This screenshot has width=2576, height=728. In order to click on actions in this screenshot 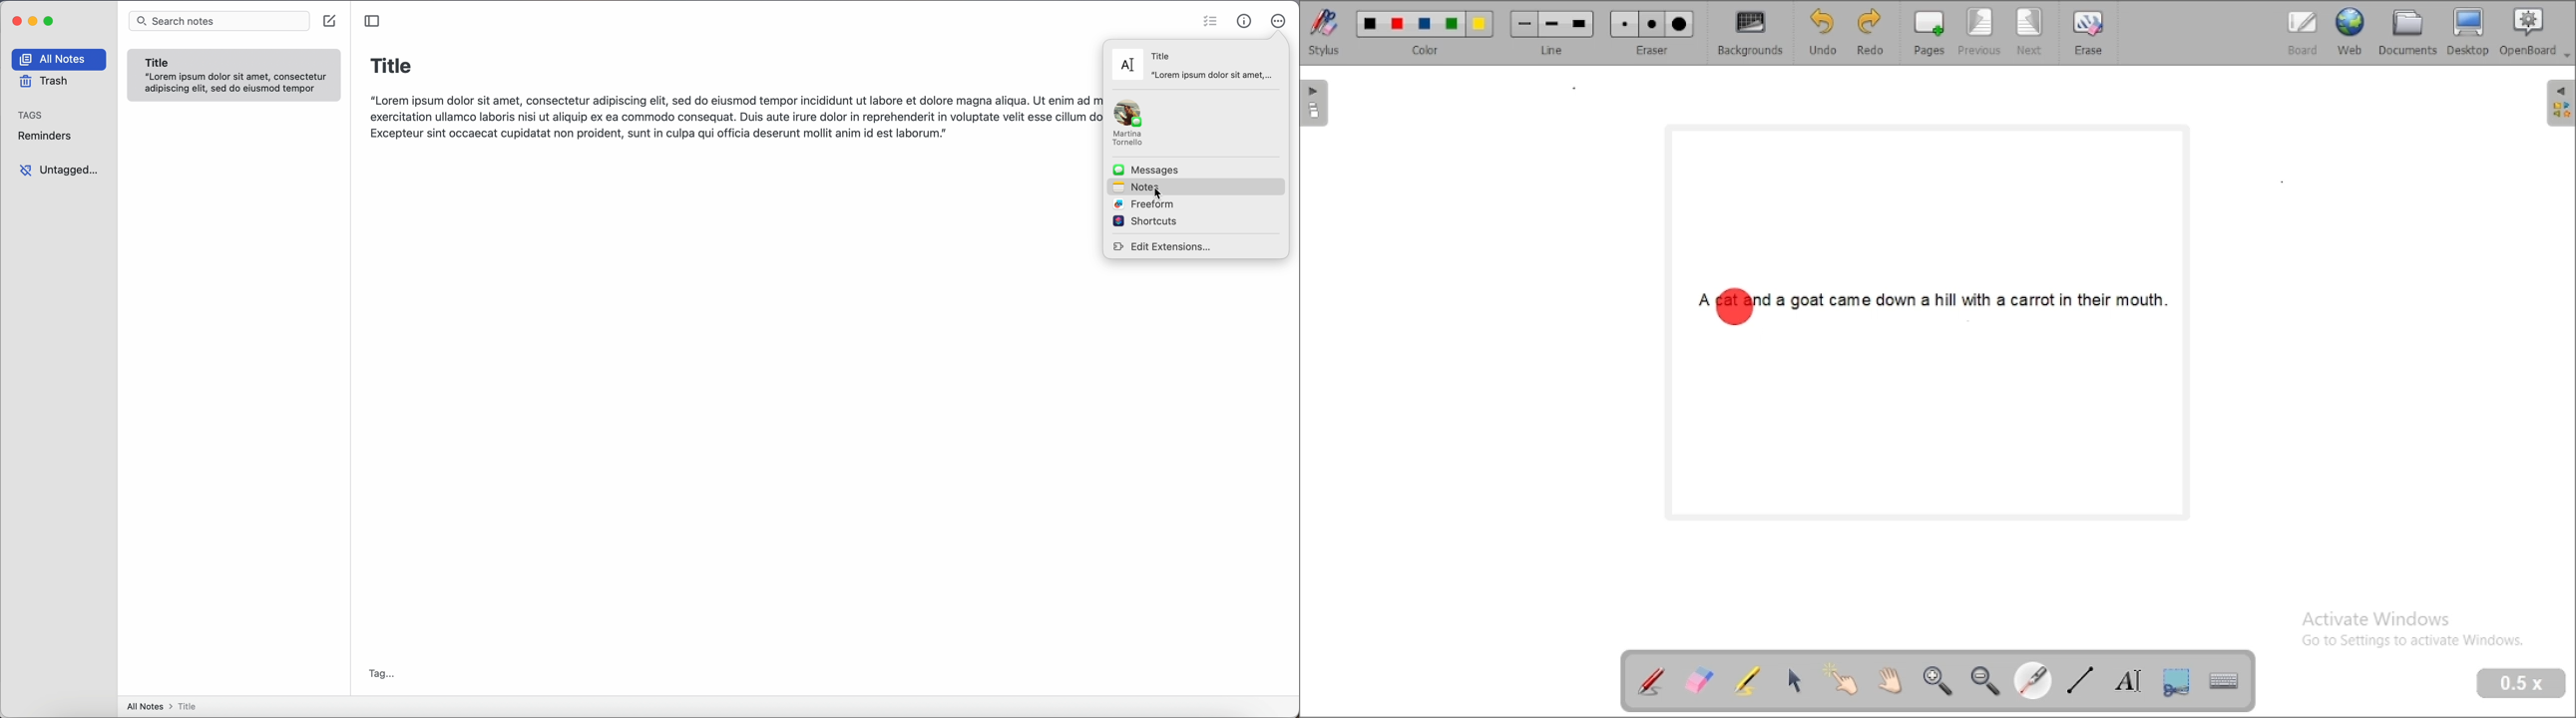, I will do `click(1278, 20)`.